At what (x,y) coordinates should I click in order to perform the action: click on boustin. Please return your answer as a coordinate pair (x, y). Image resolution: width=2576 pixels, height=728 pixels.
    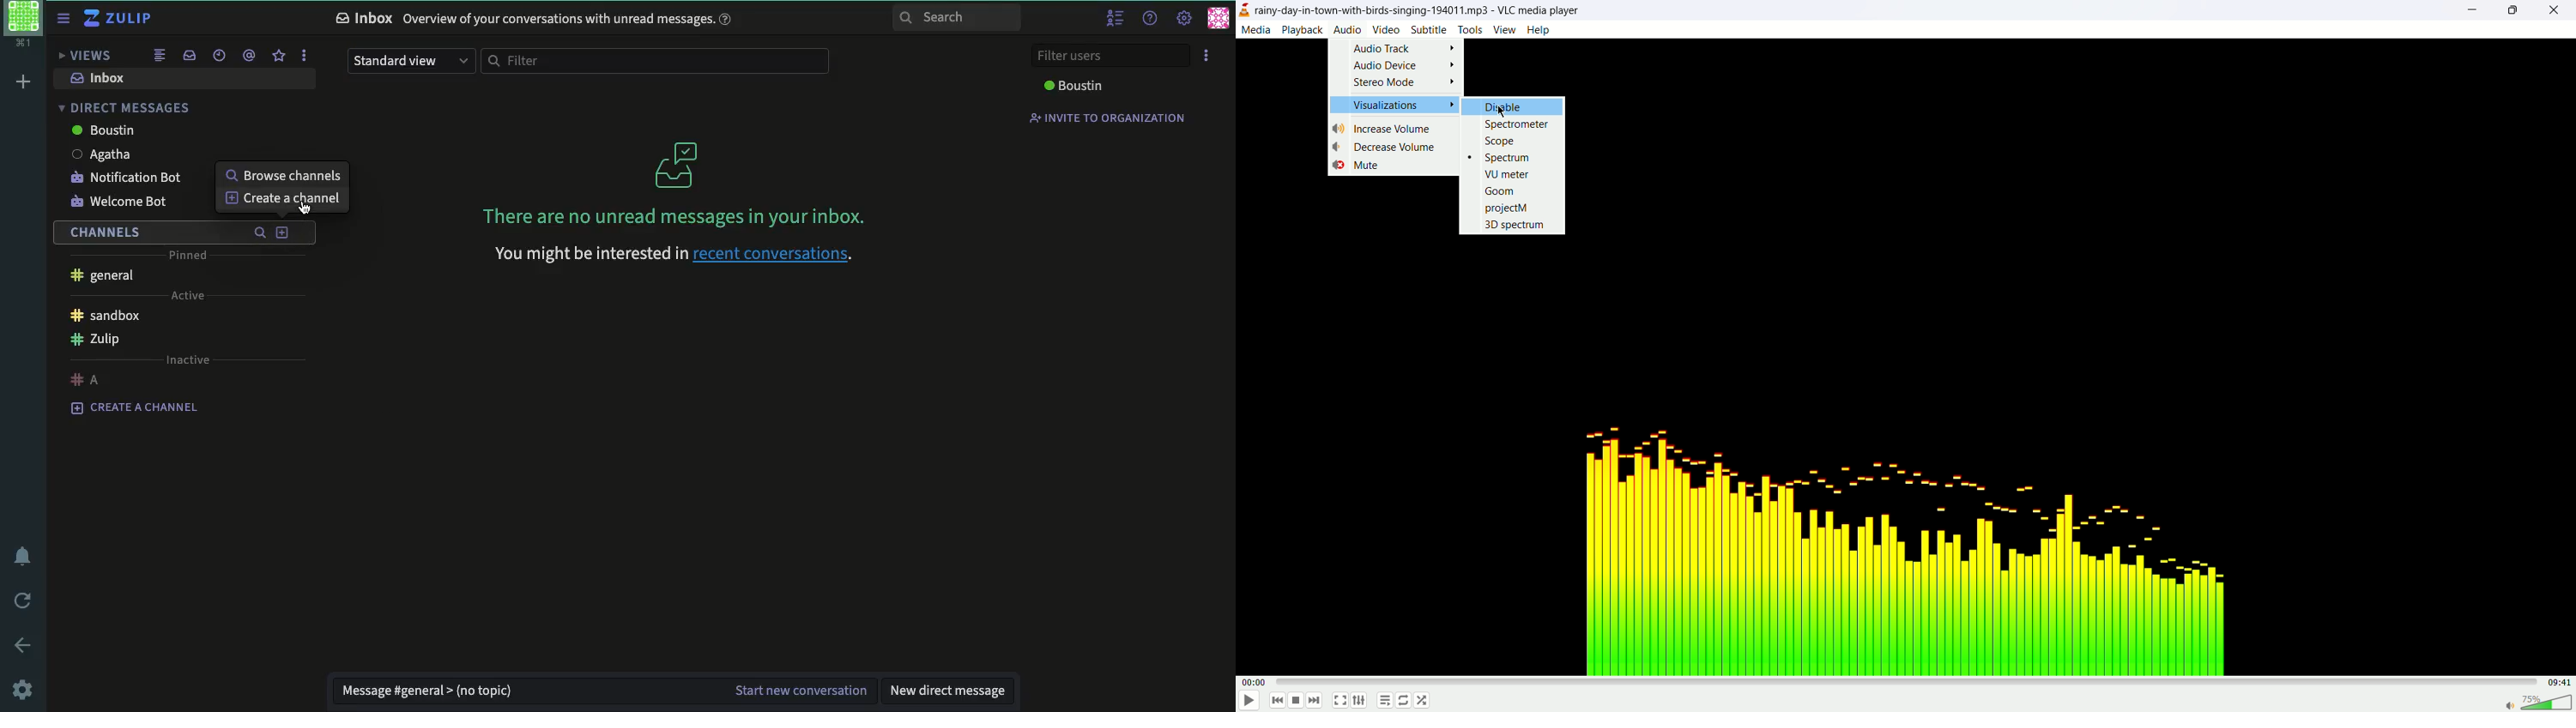
    Looking at the image, I should click on (97, 132).